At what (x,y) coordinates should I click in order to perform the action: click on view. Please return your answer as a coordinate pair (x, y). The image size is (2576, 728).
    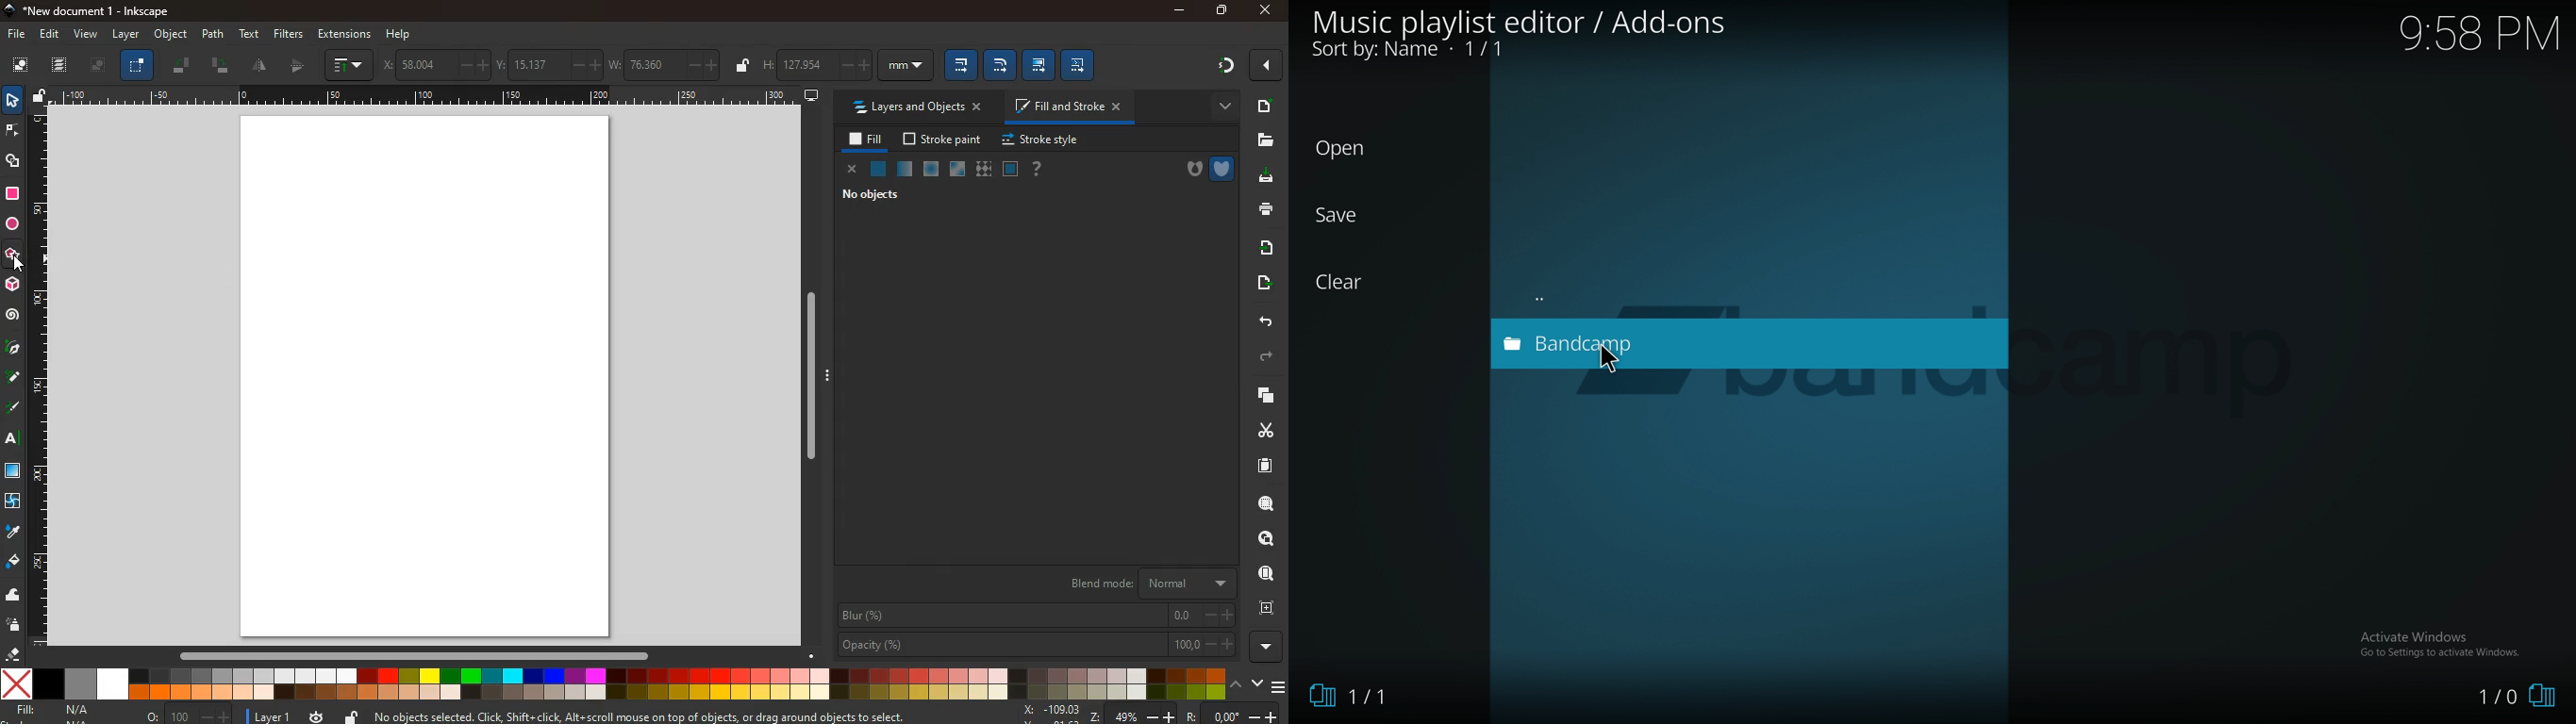
    Looking at the image, I should click on (88, 34).